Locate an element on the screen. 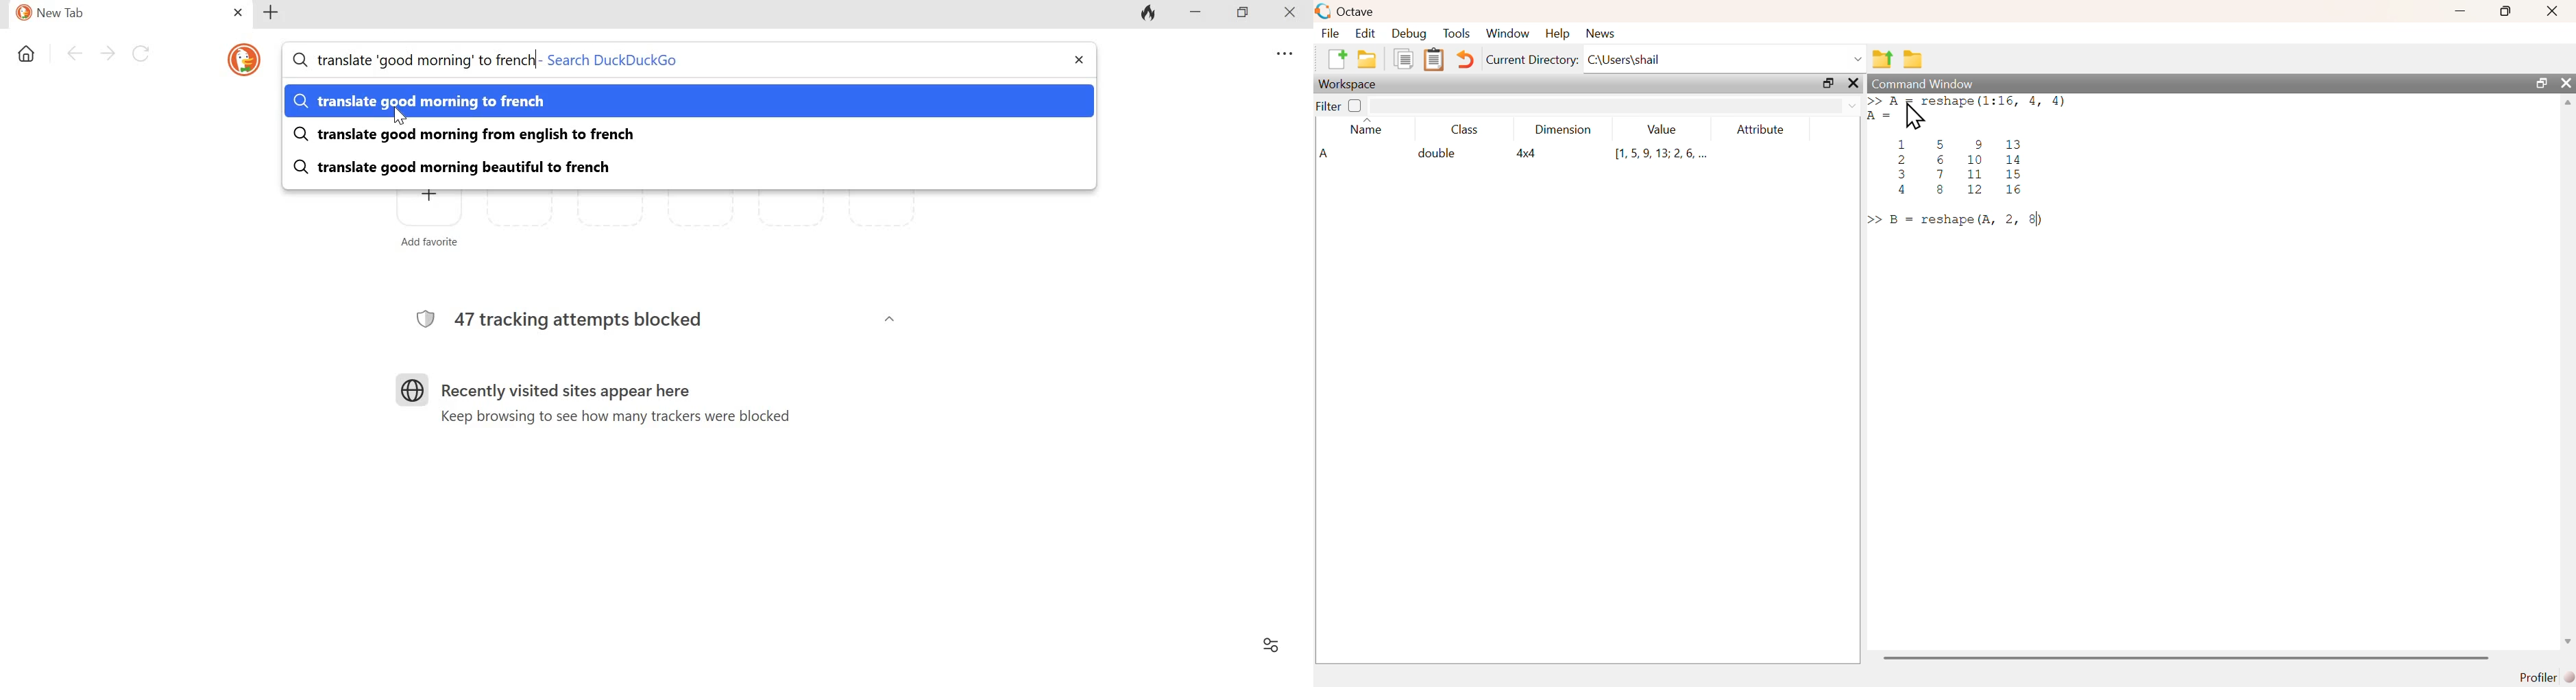 The image size is (2576, 700). C\Users\shail  is located at coordinates (1726, 59).